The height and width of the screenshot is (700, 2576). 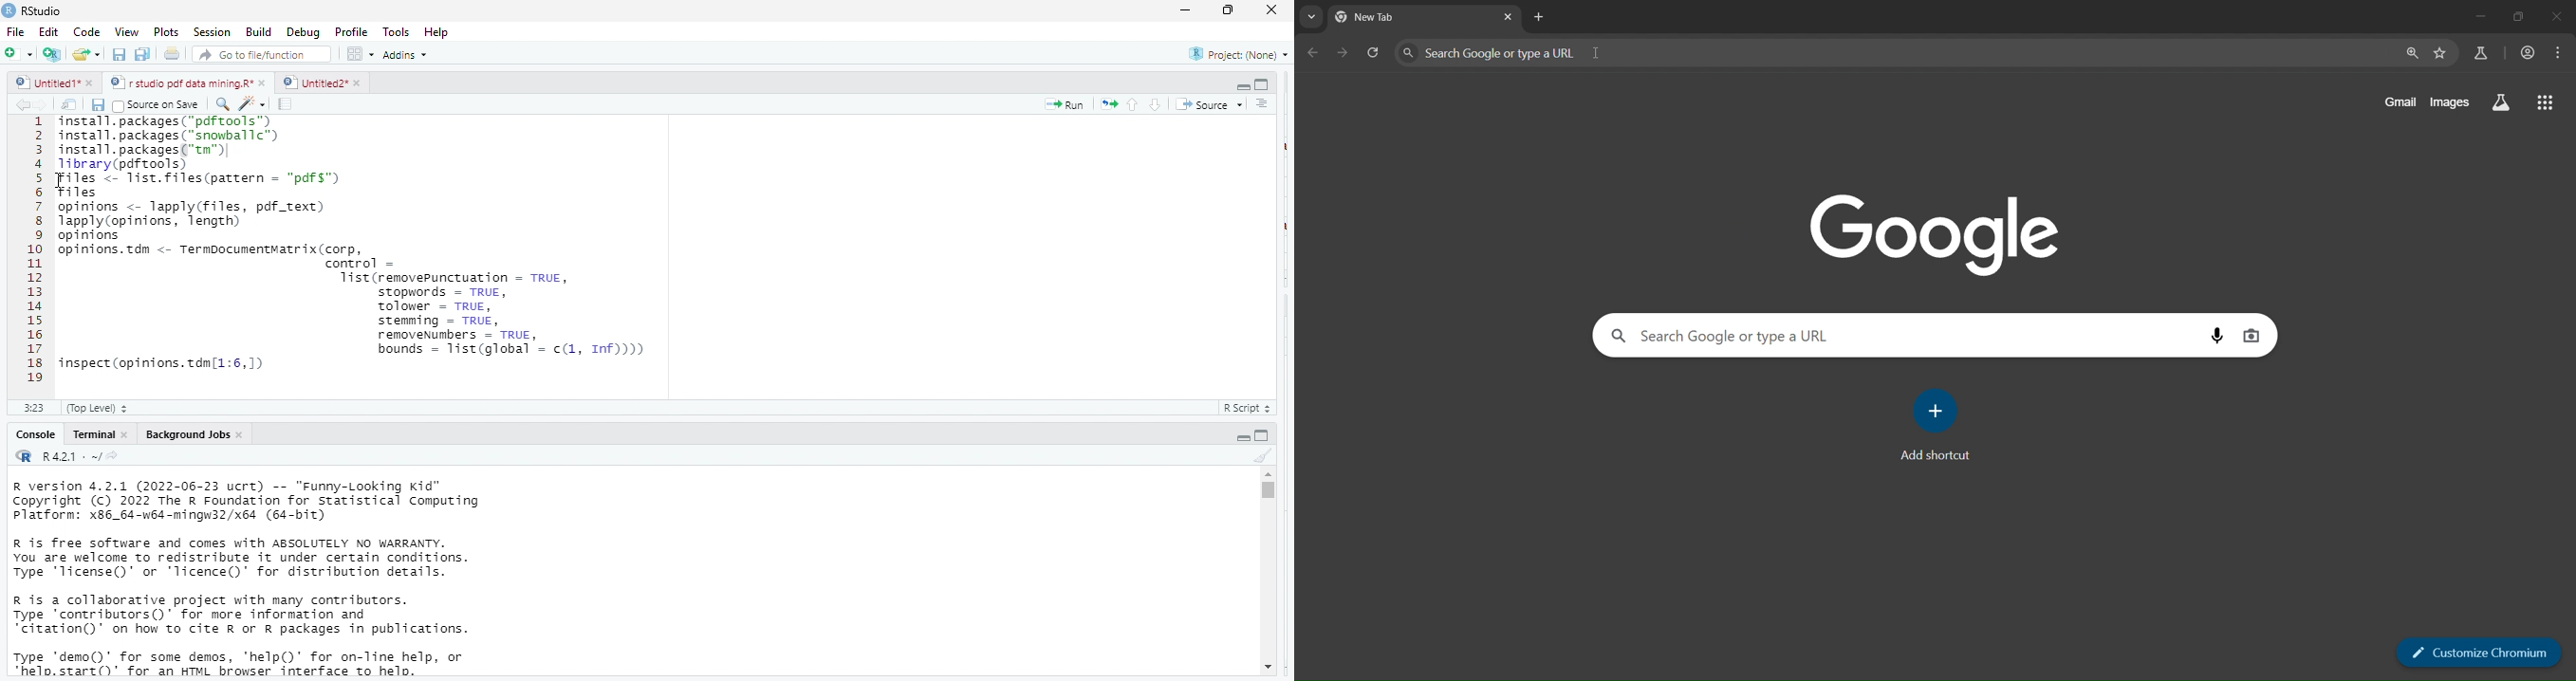 I want to click on > install.packages("snowballc")

3 install. packages("tn")

+ 1ibrary(pdftools)

5 Files < Mist. Files (parcern - "pdfs"

5 Files

7 opinions <- lapply(files, pdf_text)

8 apply (opinions, length)

5 opinions

0 opinions. tdm <- Termpocumentvatrix (corp,

1 control =

2 Tist(removepunctuation = TRUE,
3 stopwords = TRUE,

A Tolower = TRUE,

5 stemming = TRUE,

3 removeNumbers = TRUE,

7 bounds = Tist(global = c(1, 1n))))
8 inspect (opinions. tdn(1:6,1)

5, so click(x=412, y=252).